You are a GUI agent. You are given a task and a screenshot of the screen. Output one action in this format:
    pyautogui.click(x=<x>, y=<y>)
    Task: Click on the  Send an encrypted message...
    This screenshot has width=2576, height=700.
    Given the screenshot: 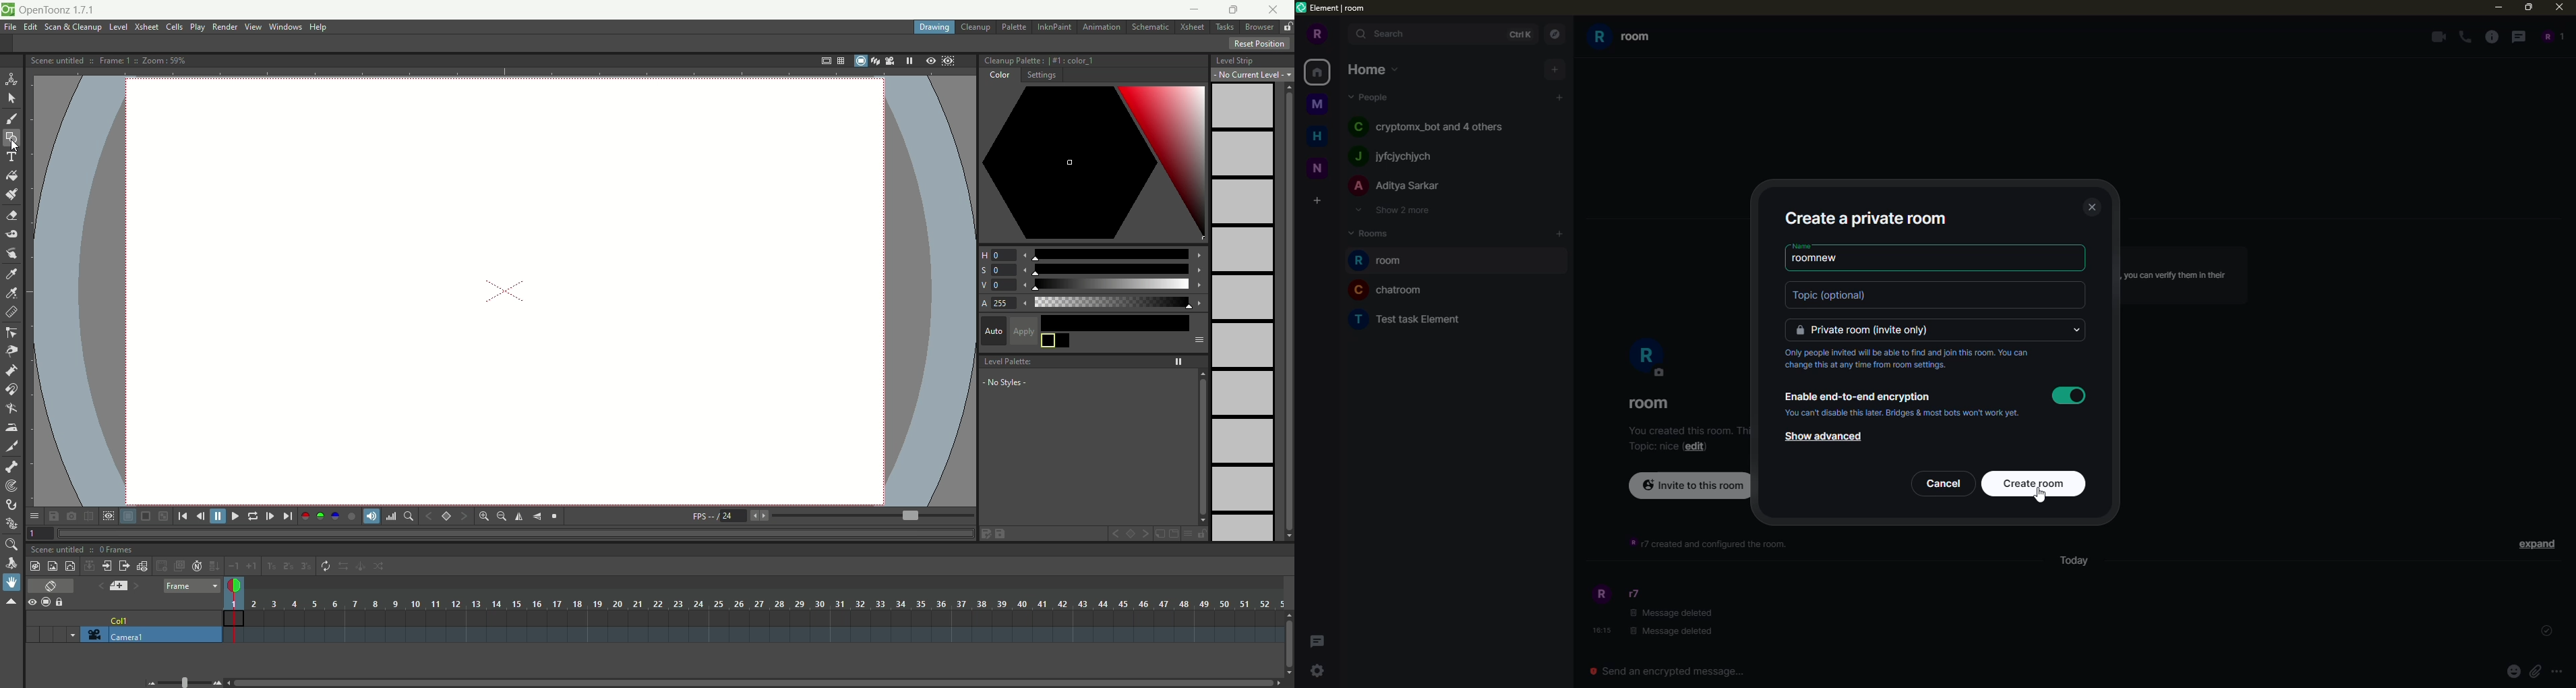 What is the action you would take?
    pyautogui.click(x=1670, y=672)
    